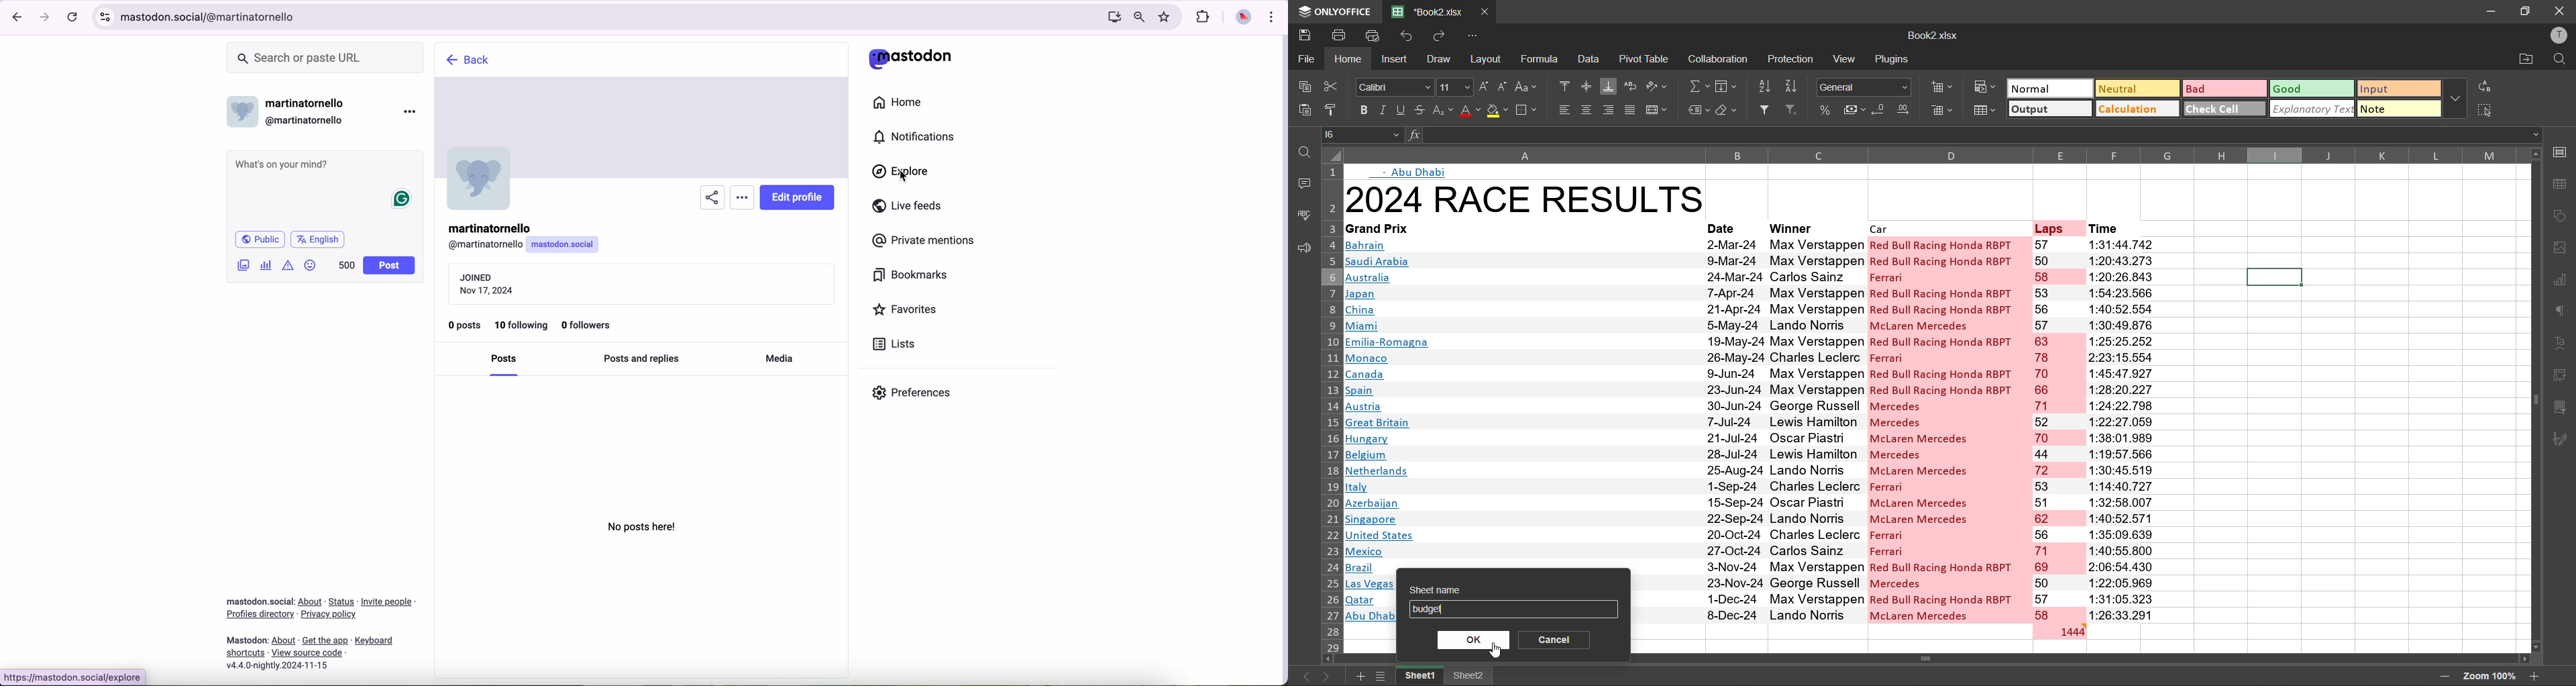  Describe the element at coordinates (2563, 440) in the screenshot. I see `signature` at that location.